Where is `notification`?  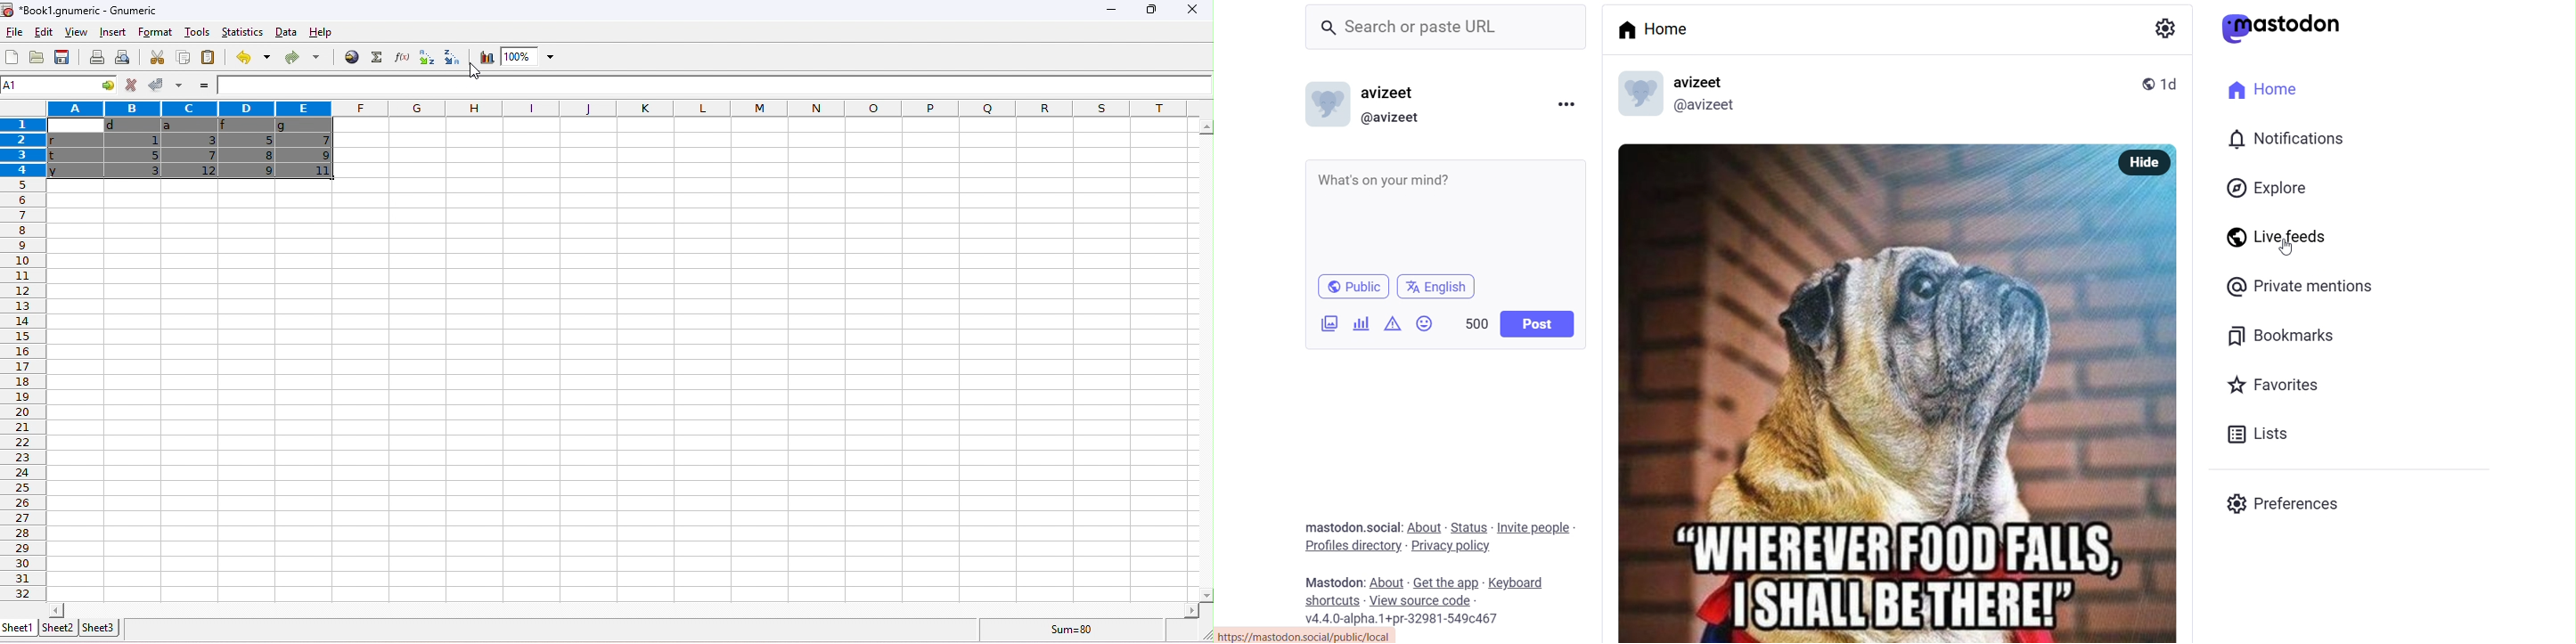 notification is located at coordinates (2287, 140).